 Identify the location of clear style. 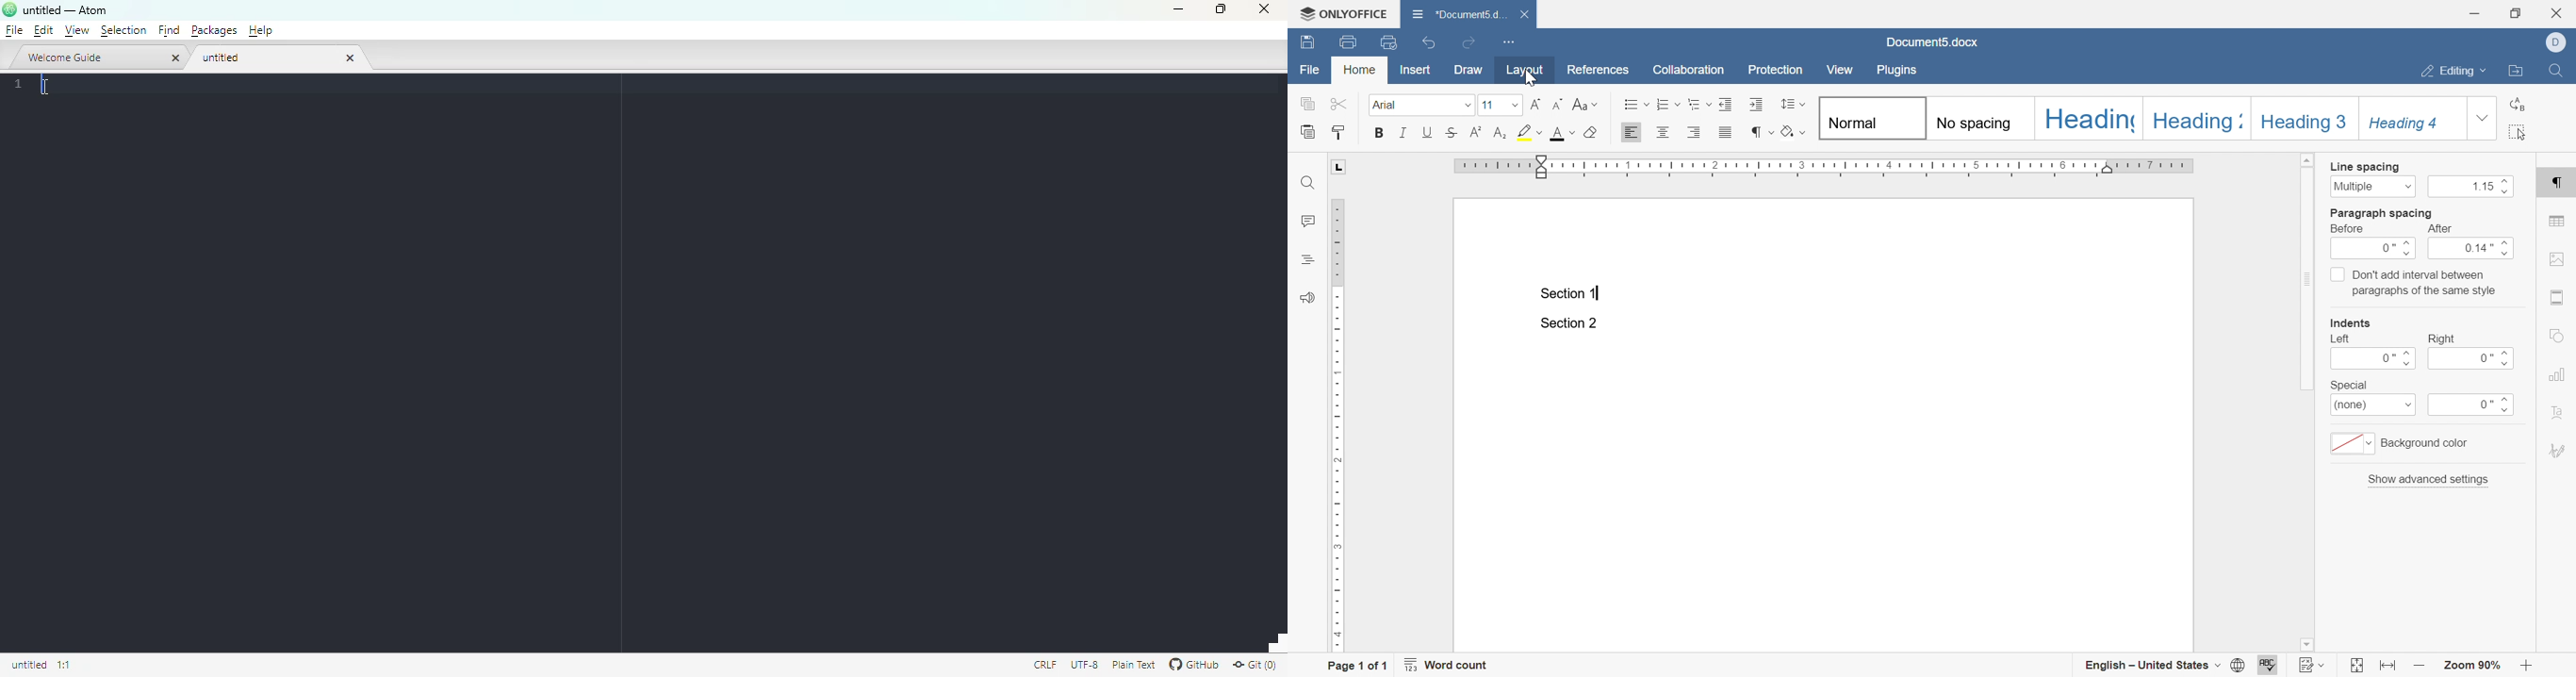
(1592, 132).